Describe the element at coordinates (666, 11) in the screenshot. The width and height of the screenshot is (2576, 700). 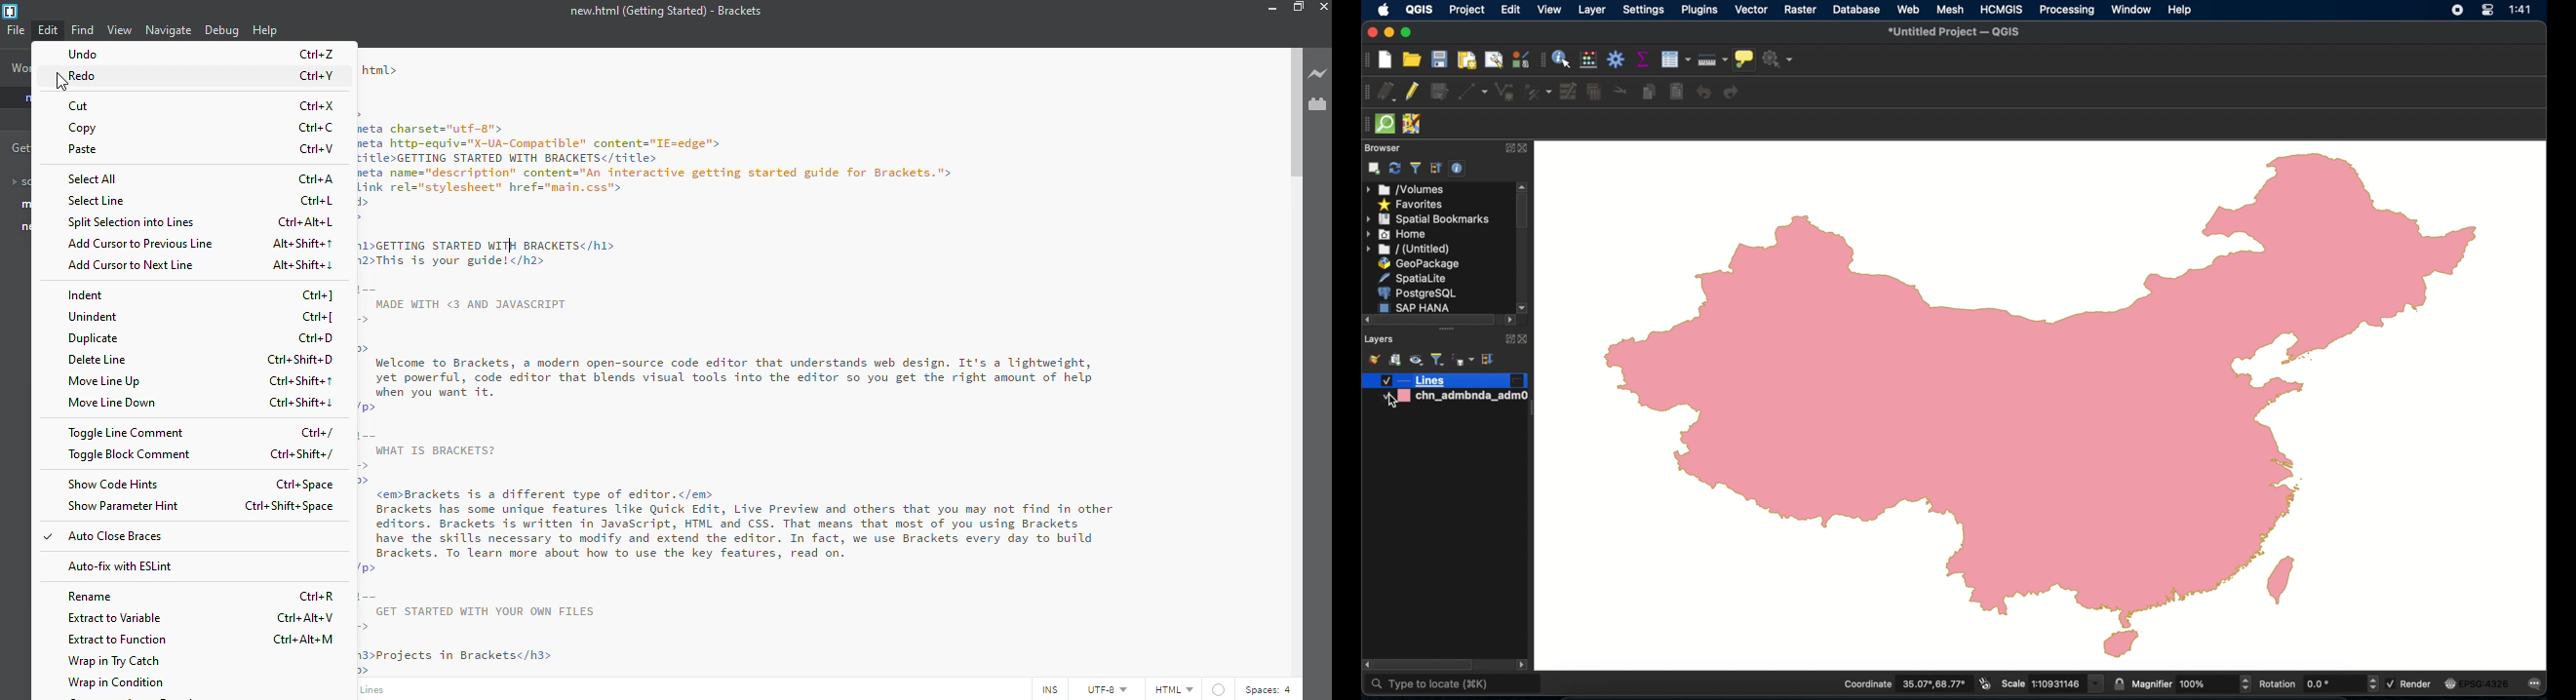
I see `new.html (Getting Started) - Brackets` at that location.